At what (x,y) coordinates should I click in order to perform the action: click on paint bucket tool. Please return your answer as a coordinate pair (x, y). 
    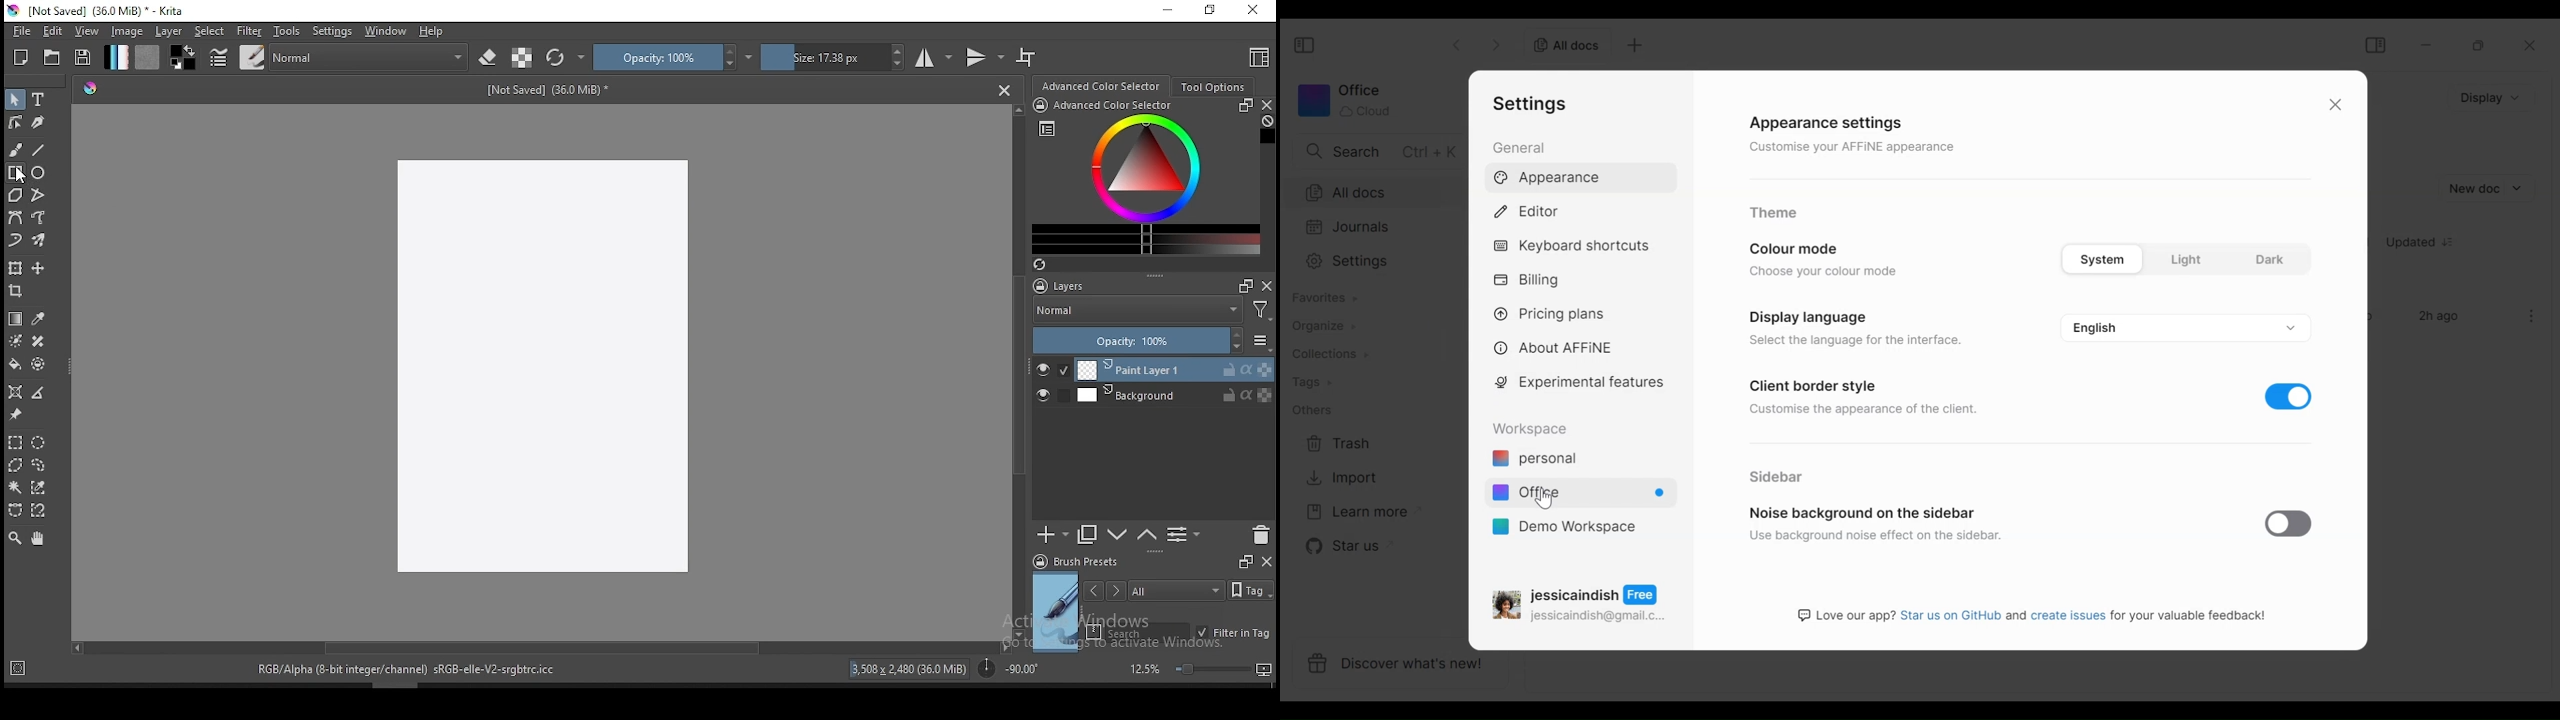
    Looking at the image, I should click on (15, 364).